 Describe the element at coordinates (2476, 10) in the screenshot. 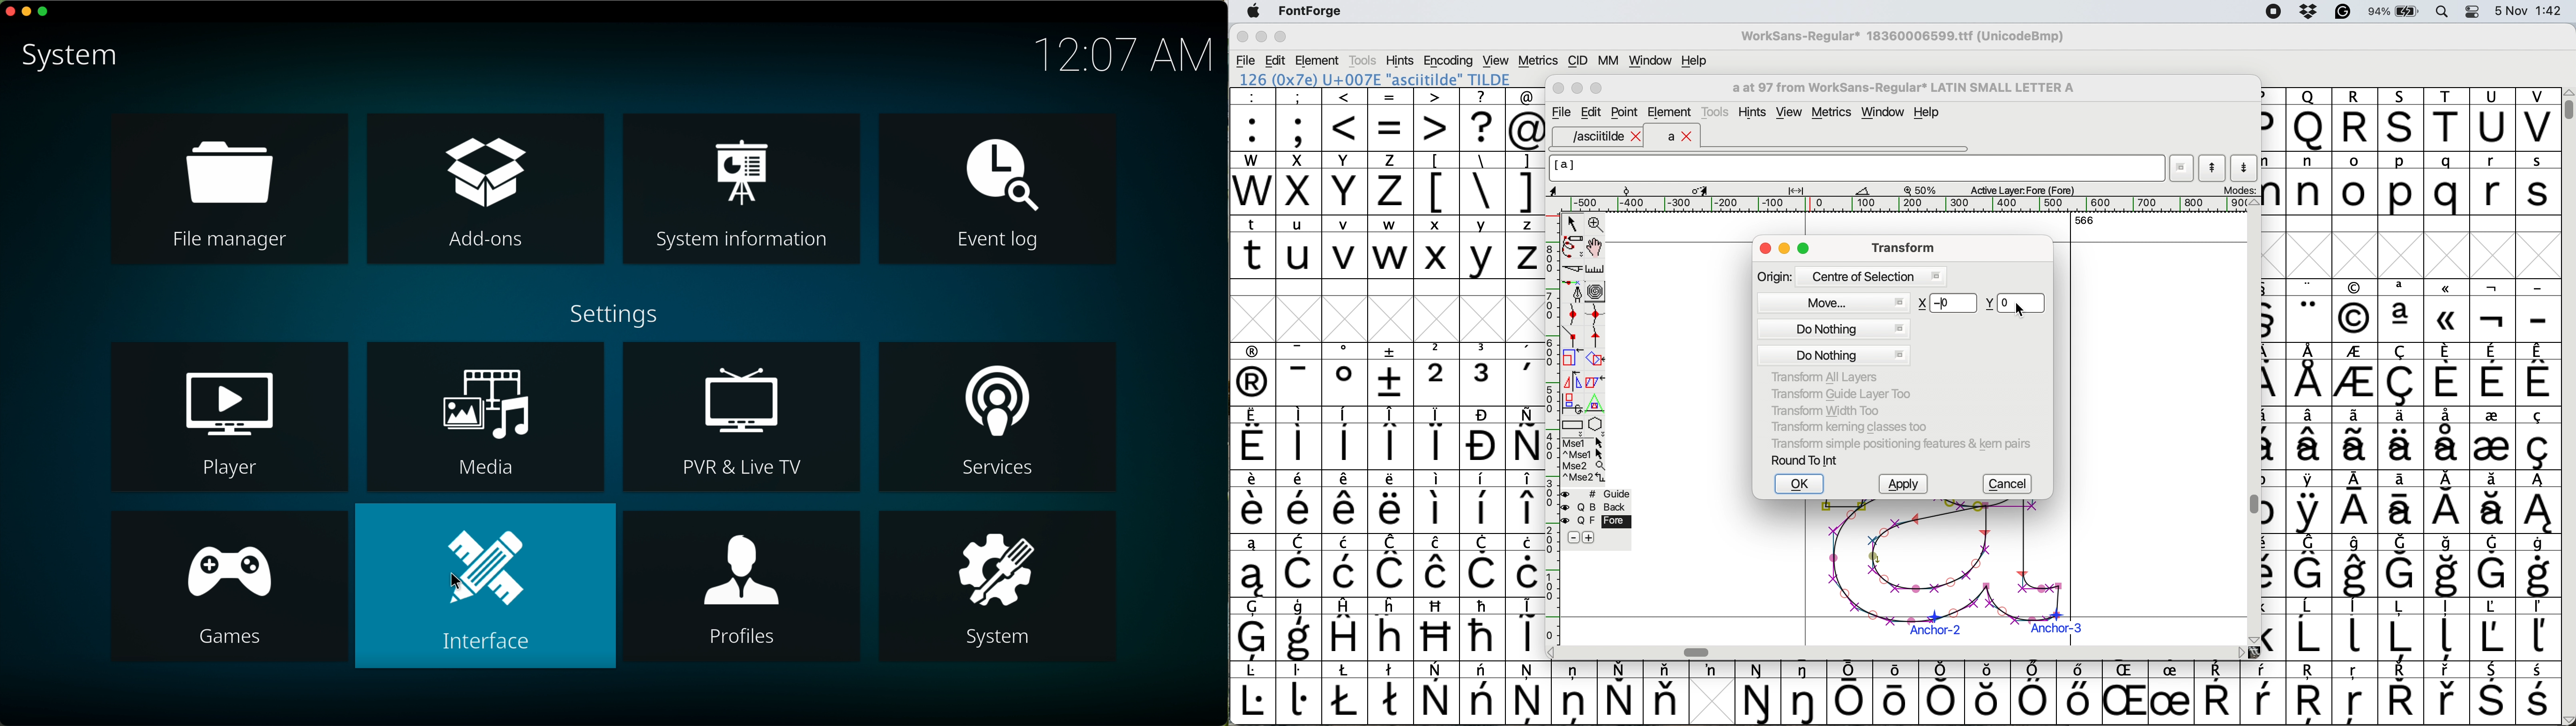

I see `control center` at that location.